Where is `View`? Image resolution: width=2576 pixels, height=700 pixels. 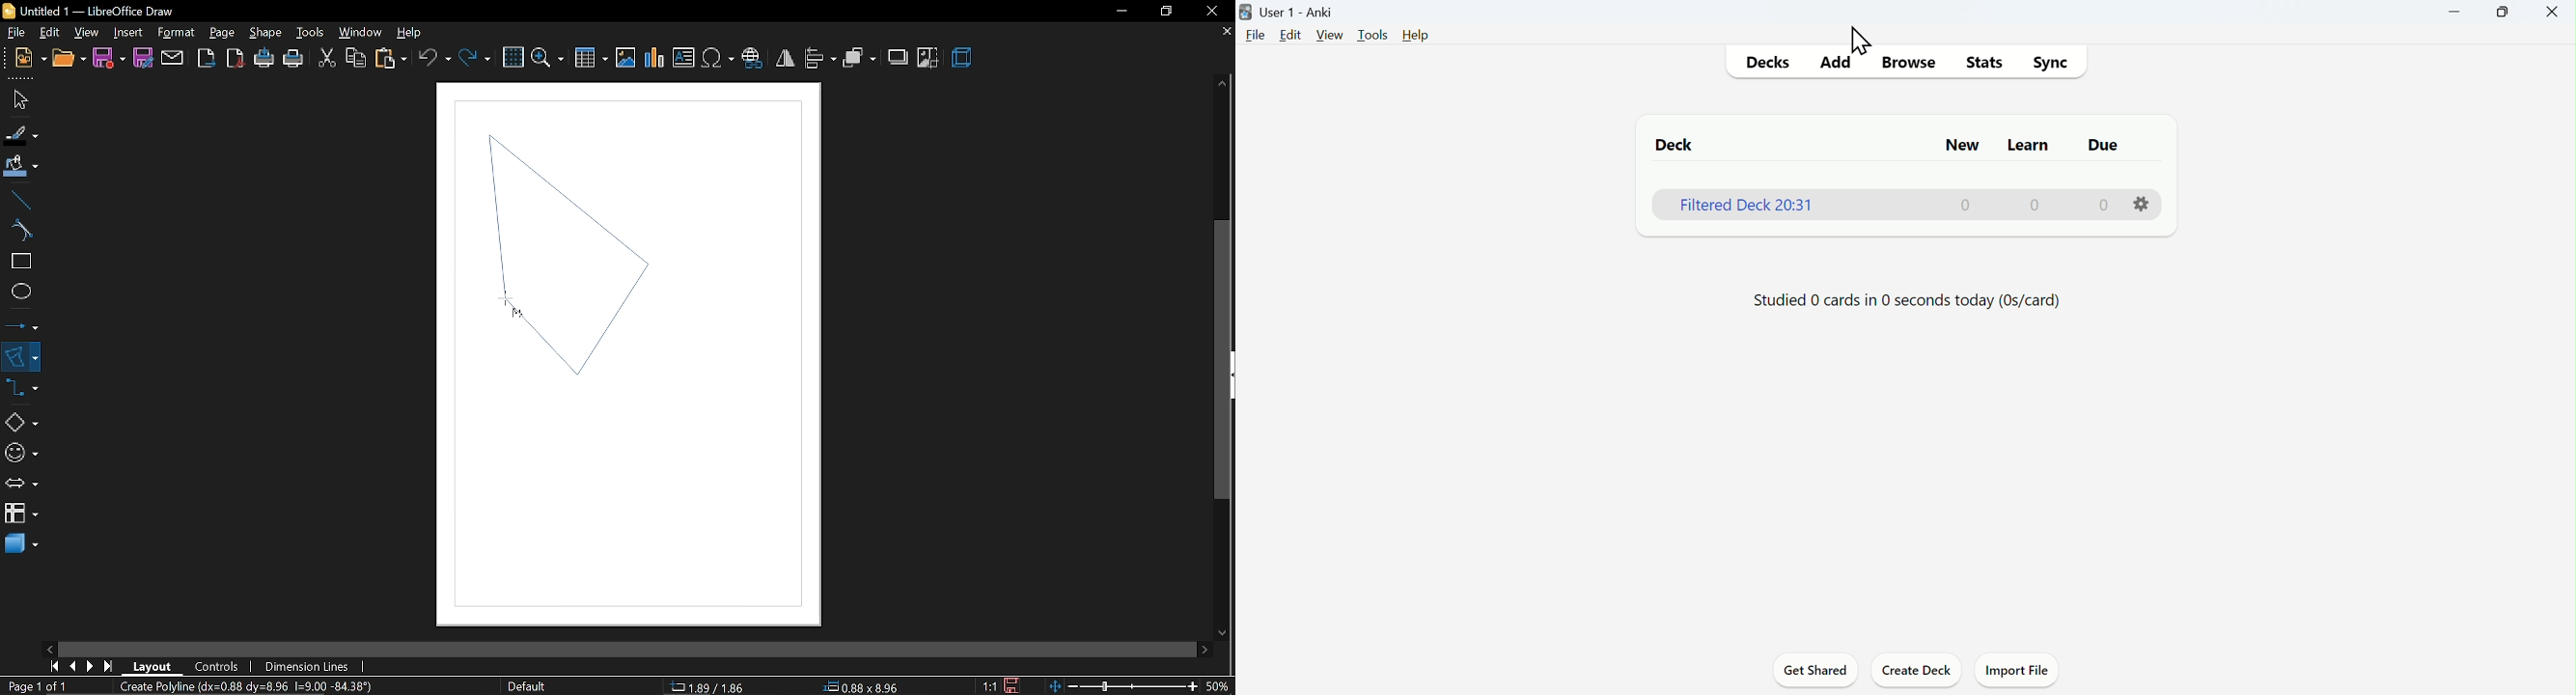
View is located at coordinates (1330, 35).